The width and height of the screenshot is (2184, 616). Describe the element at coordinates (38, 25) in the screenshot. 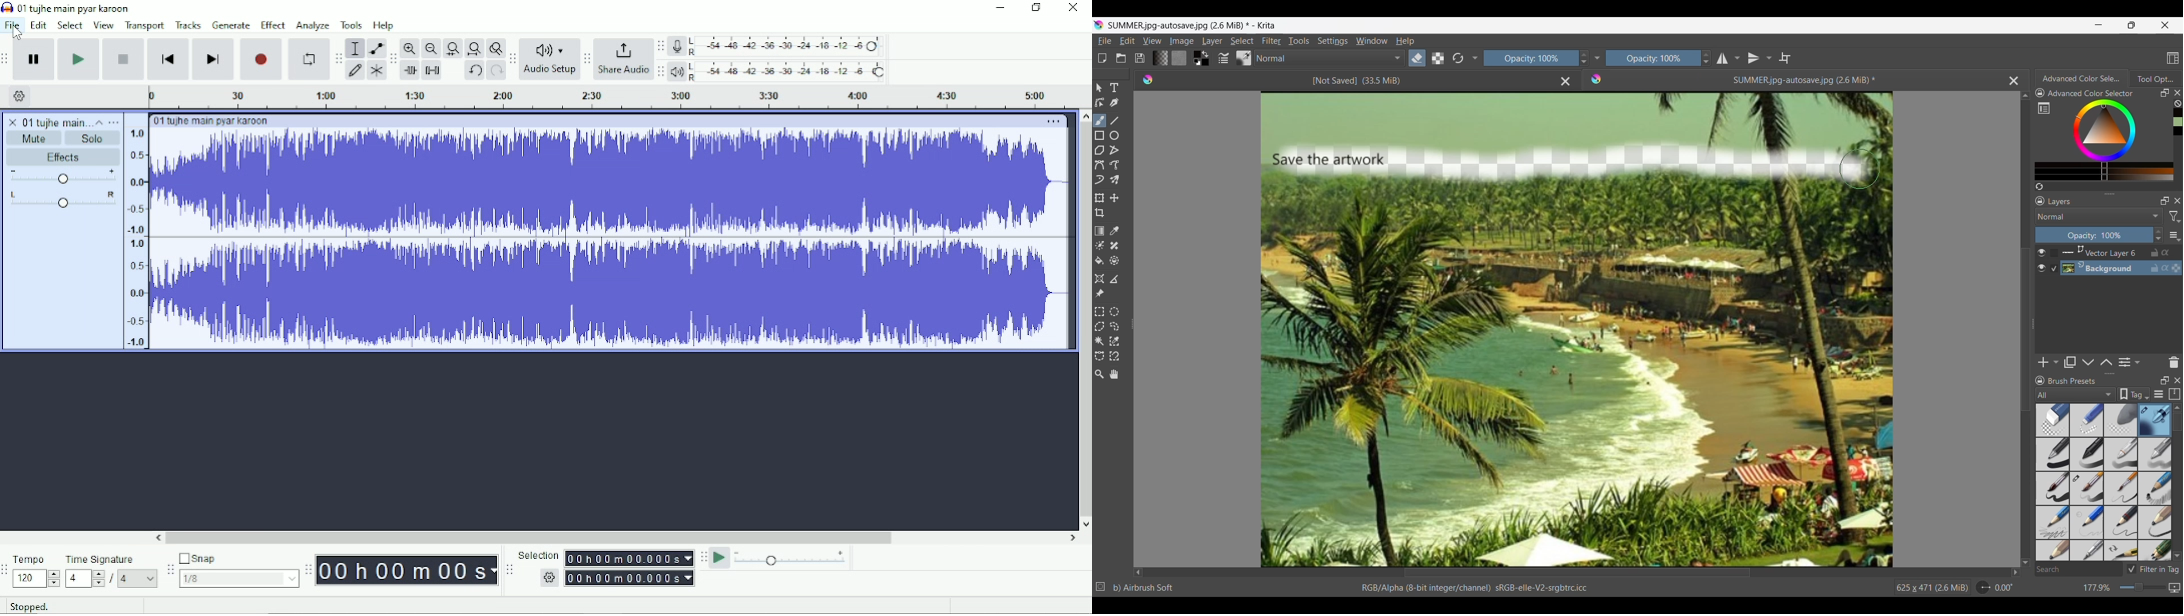

I see `Edit` at that location.